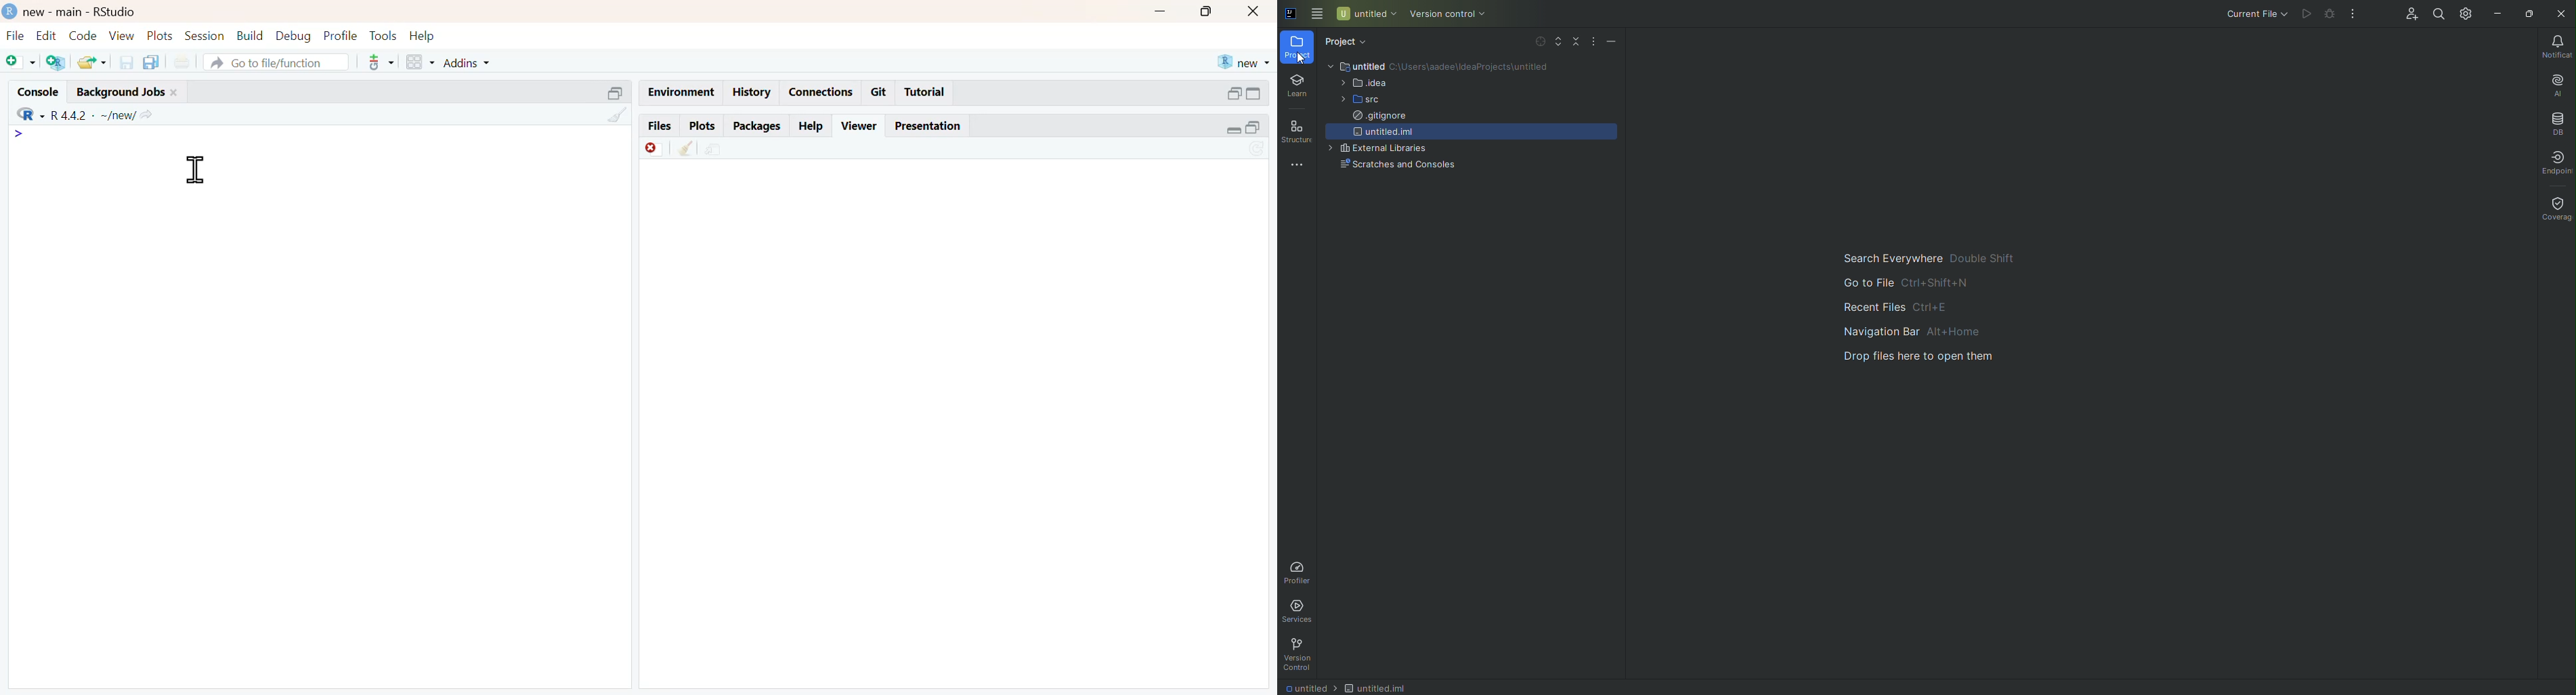  What do you see at coordinates (122, 93) in the screenshot?
I see `background jobs` at bounding box center [122, 93].